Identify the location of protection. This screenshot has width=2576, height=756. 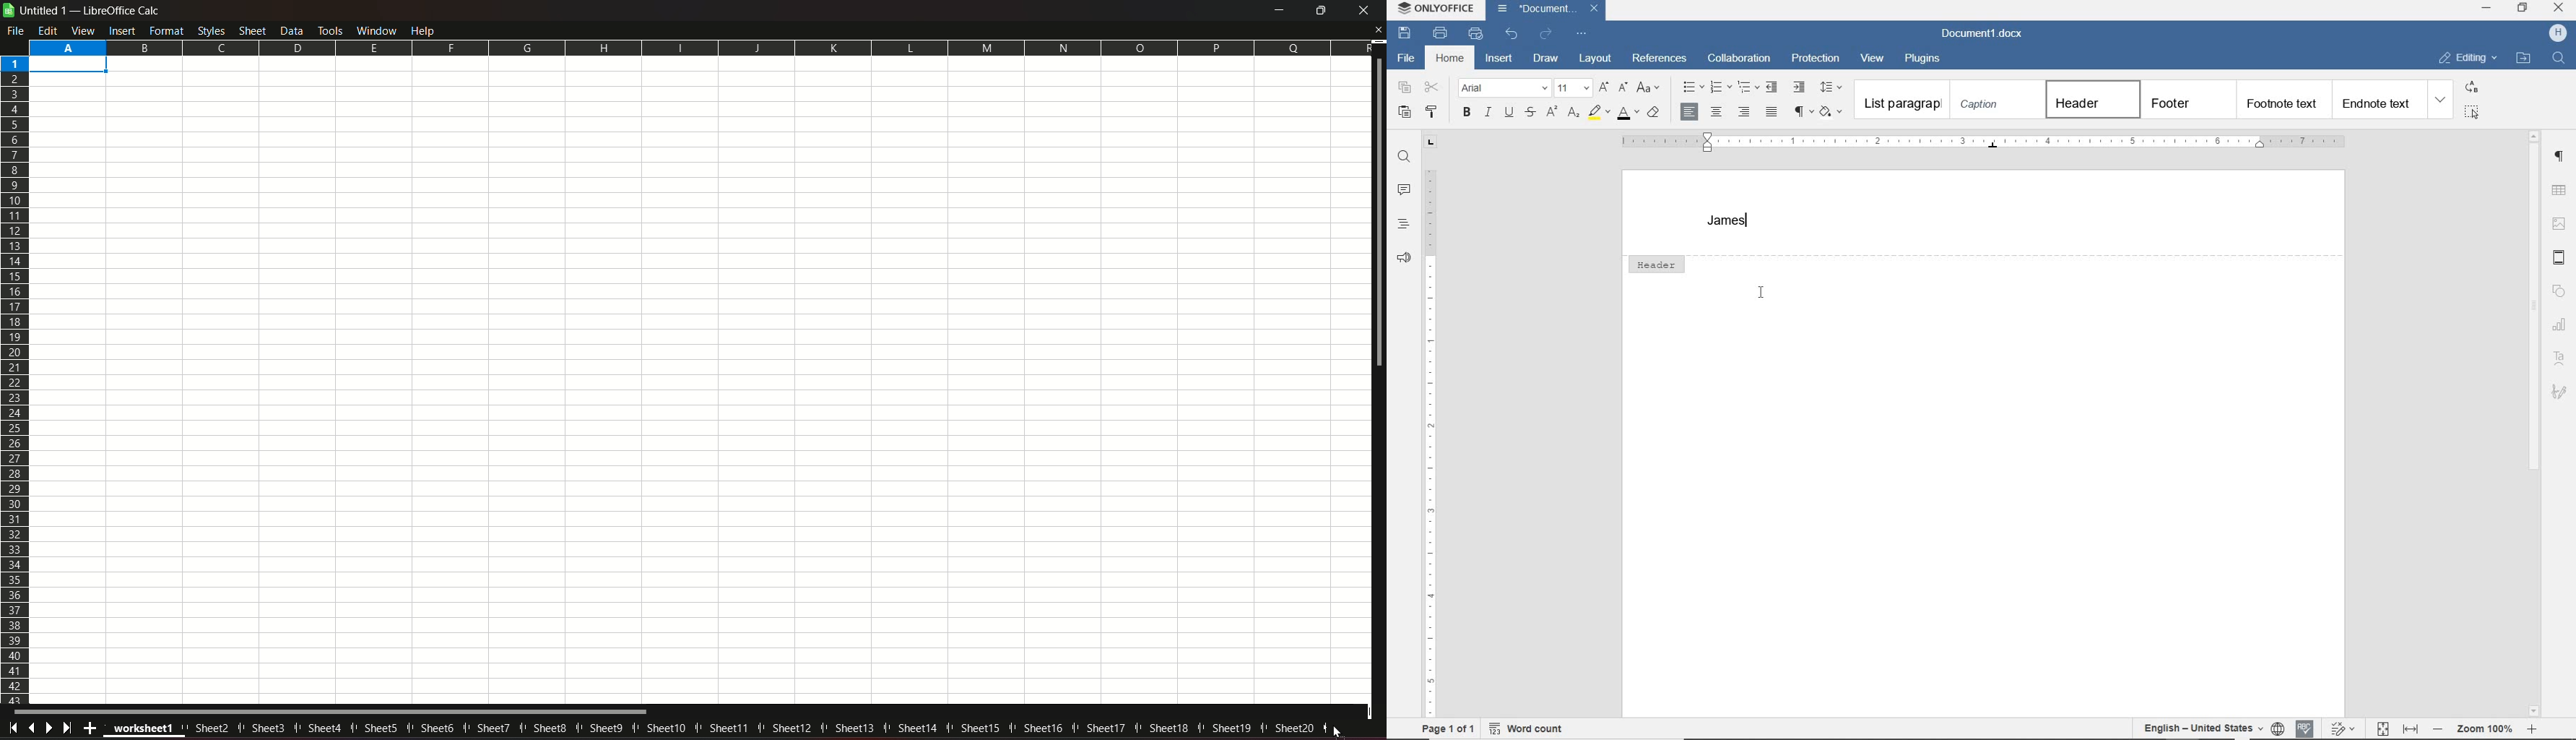
(1816, 58).